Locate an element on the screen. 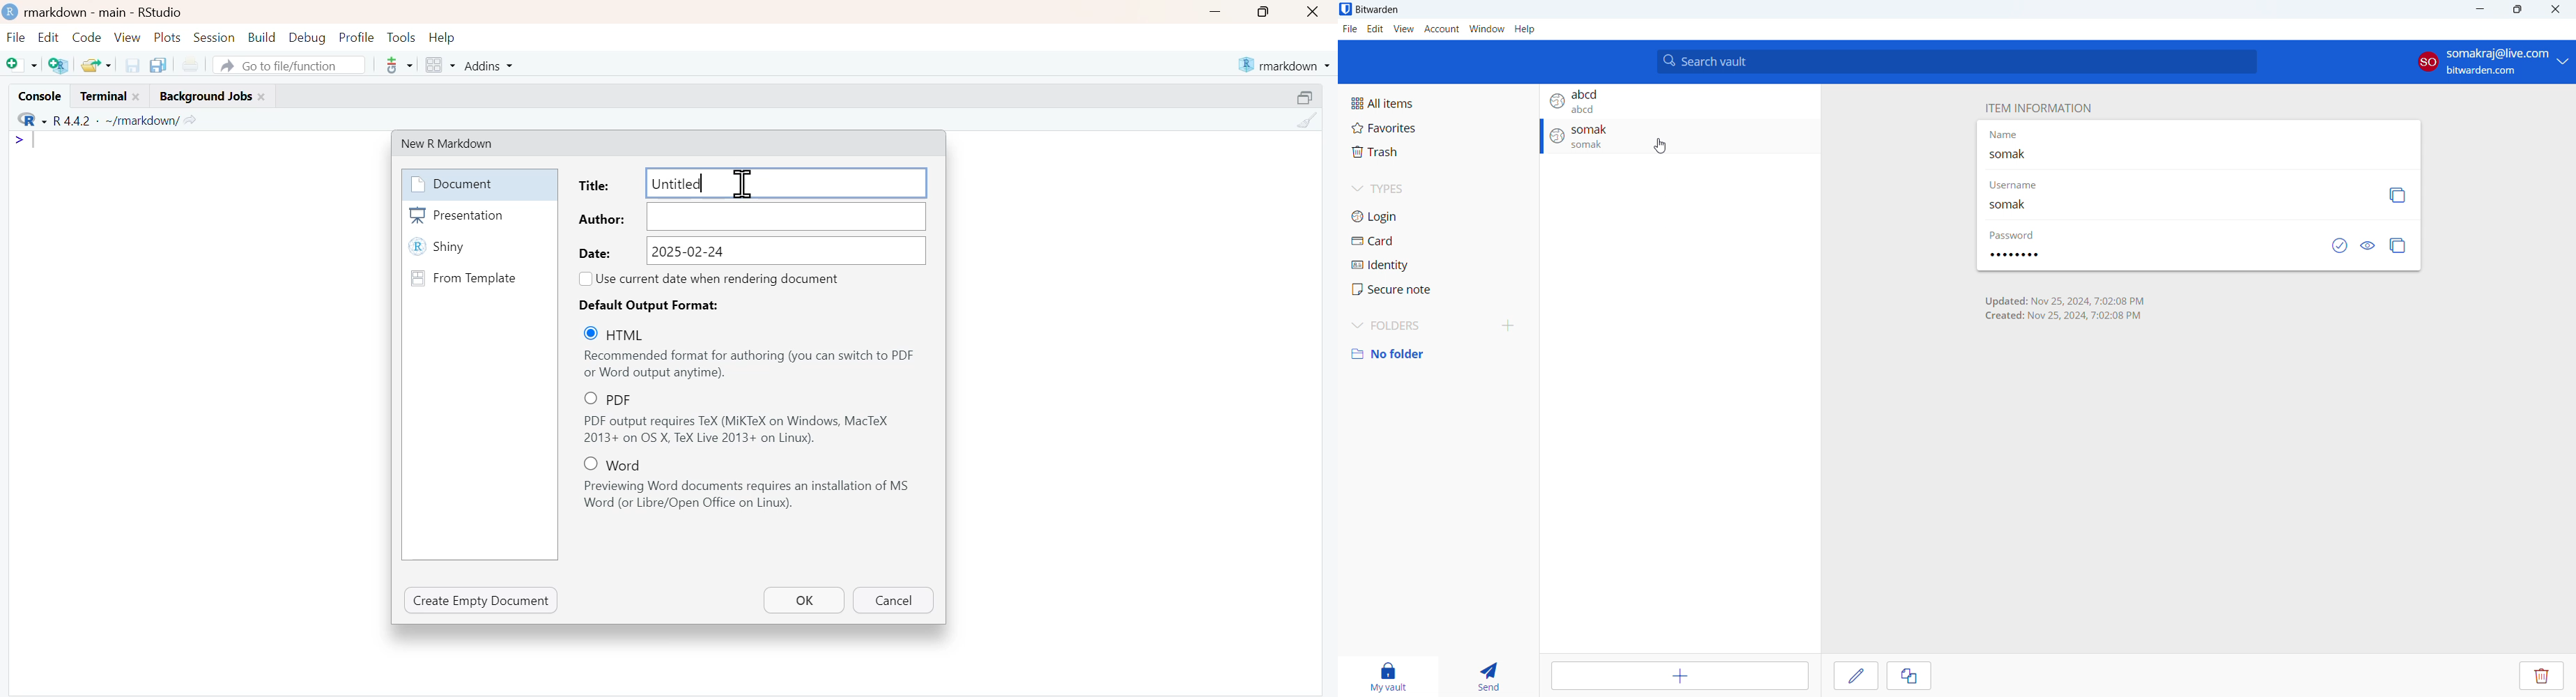 This screenshot has height=700, width=2576. Default Output Format: is located at coordinates (655, 305).